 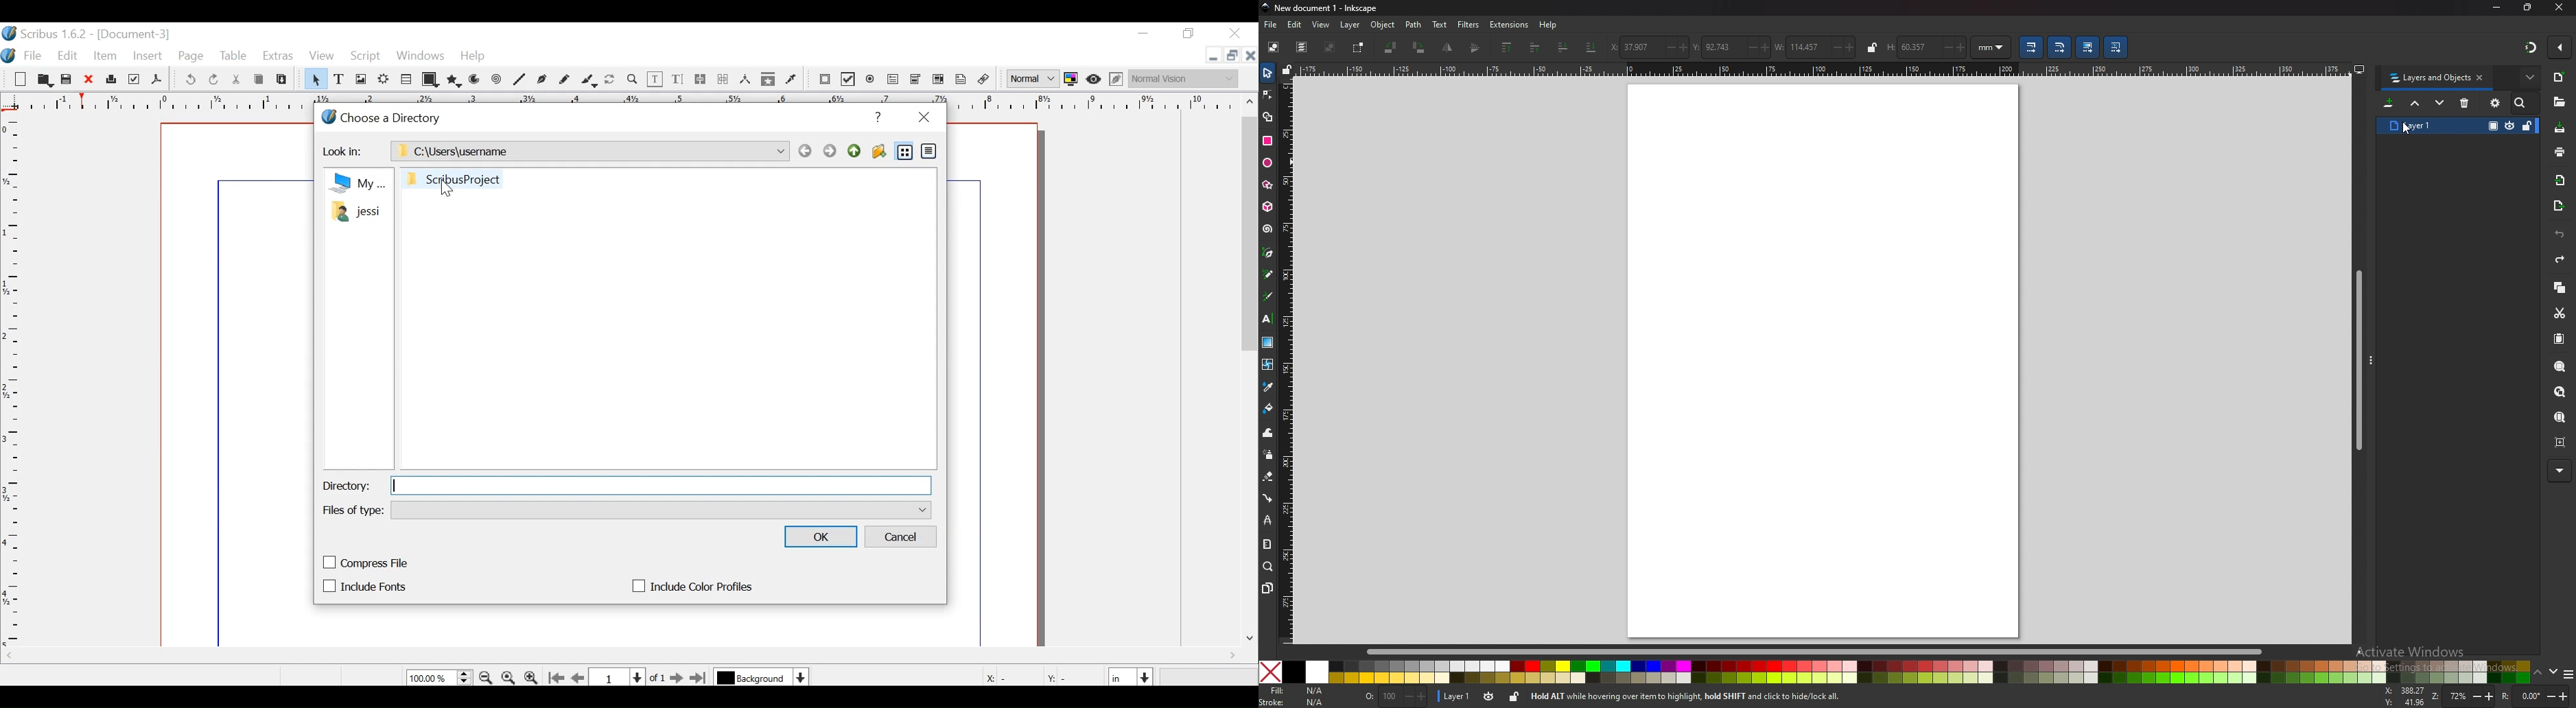 I want to click on add layer, so click(x=2389, y=103).